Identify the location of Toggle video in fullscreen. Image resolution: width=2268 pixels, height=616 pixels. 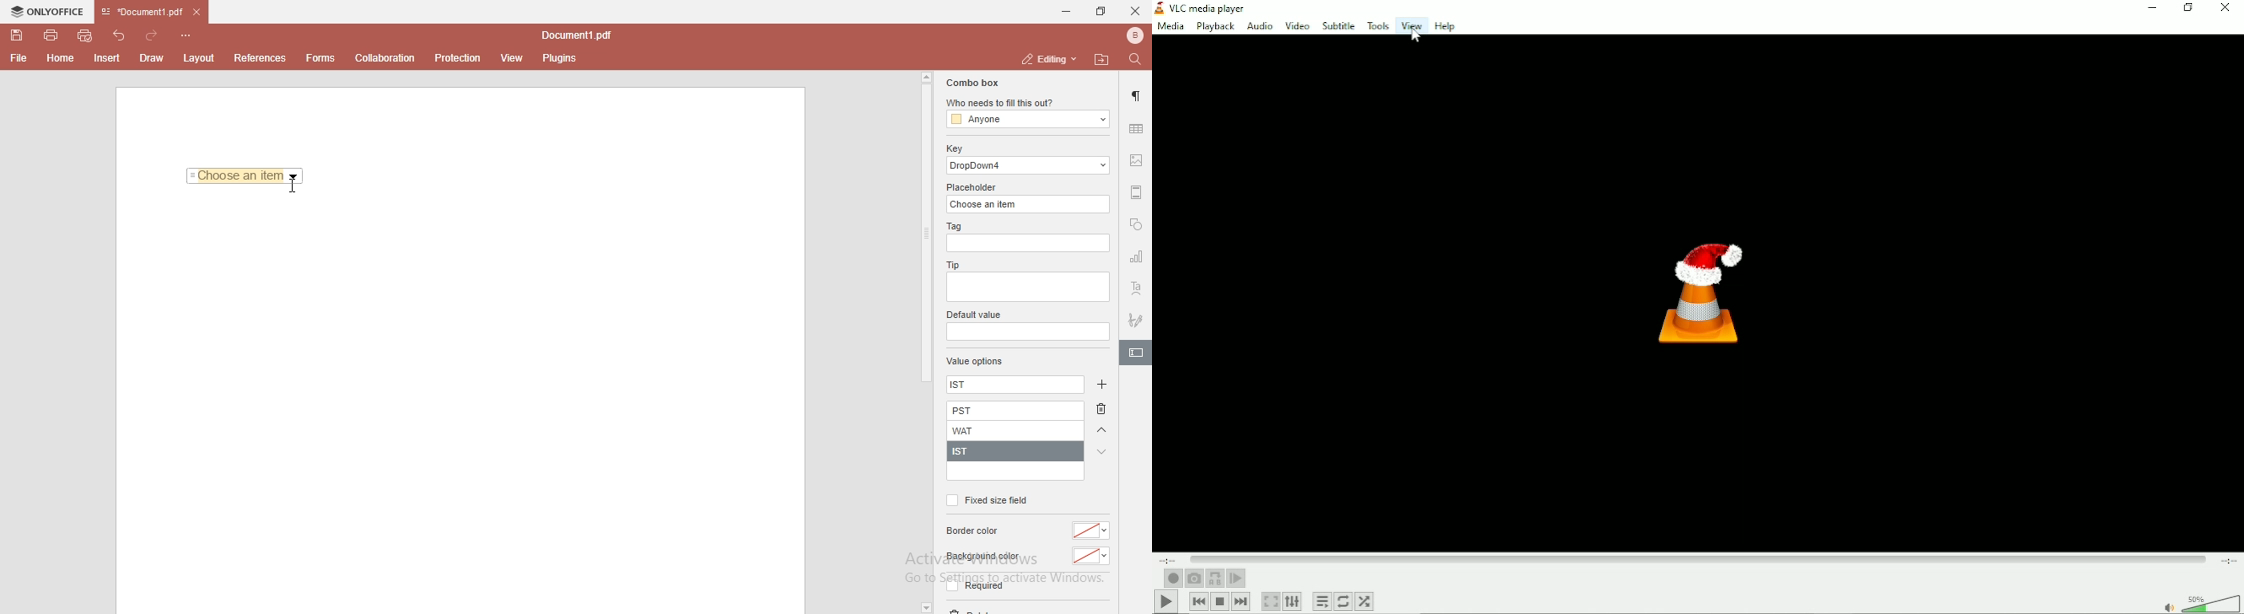
(1271, 601).